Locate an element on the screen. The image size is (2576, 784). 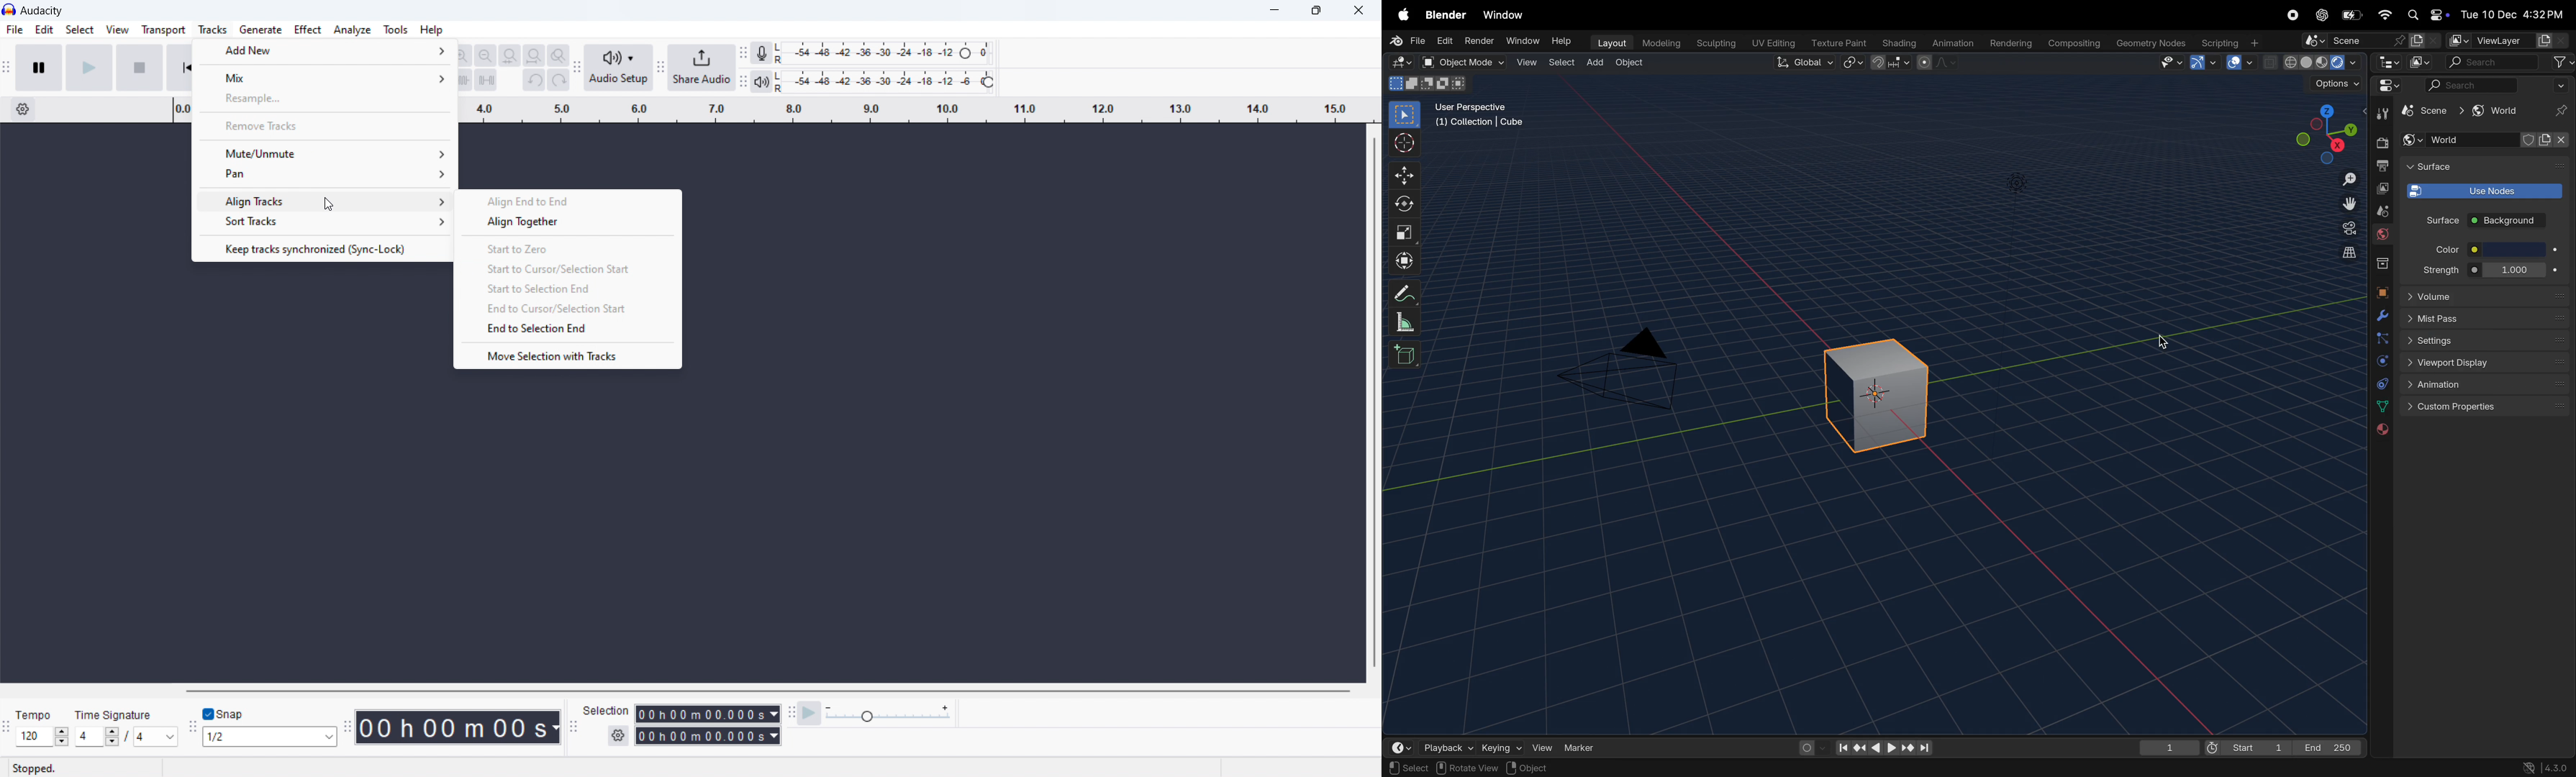
volume is located at coordinates (2485, 295).